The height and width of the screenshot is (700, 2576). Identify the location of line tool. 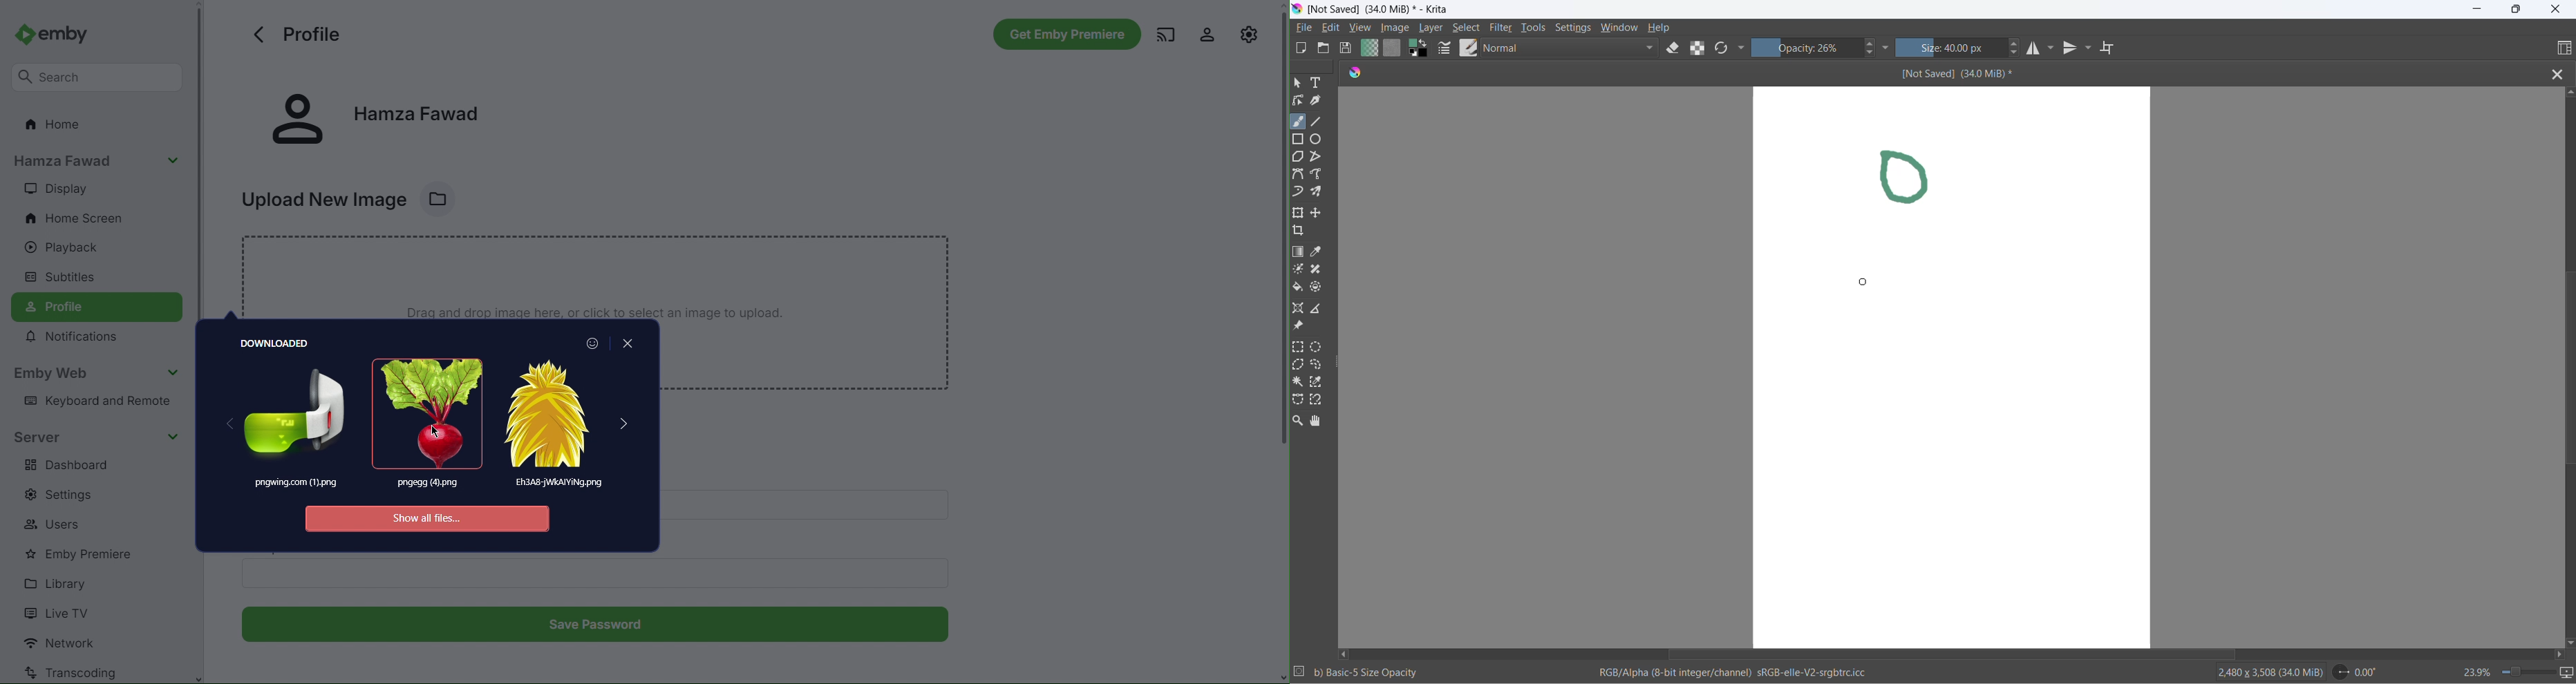
(1324, 121).